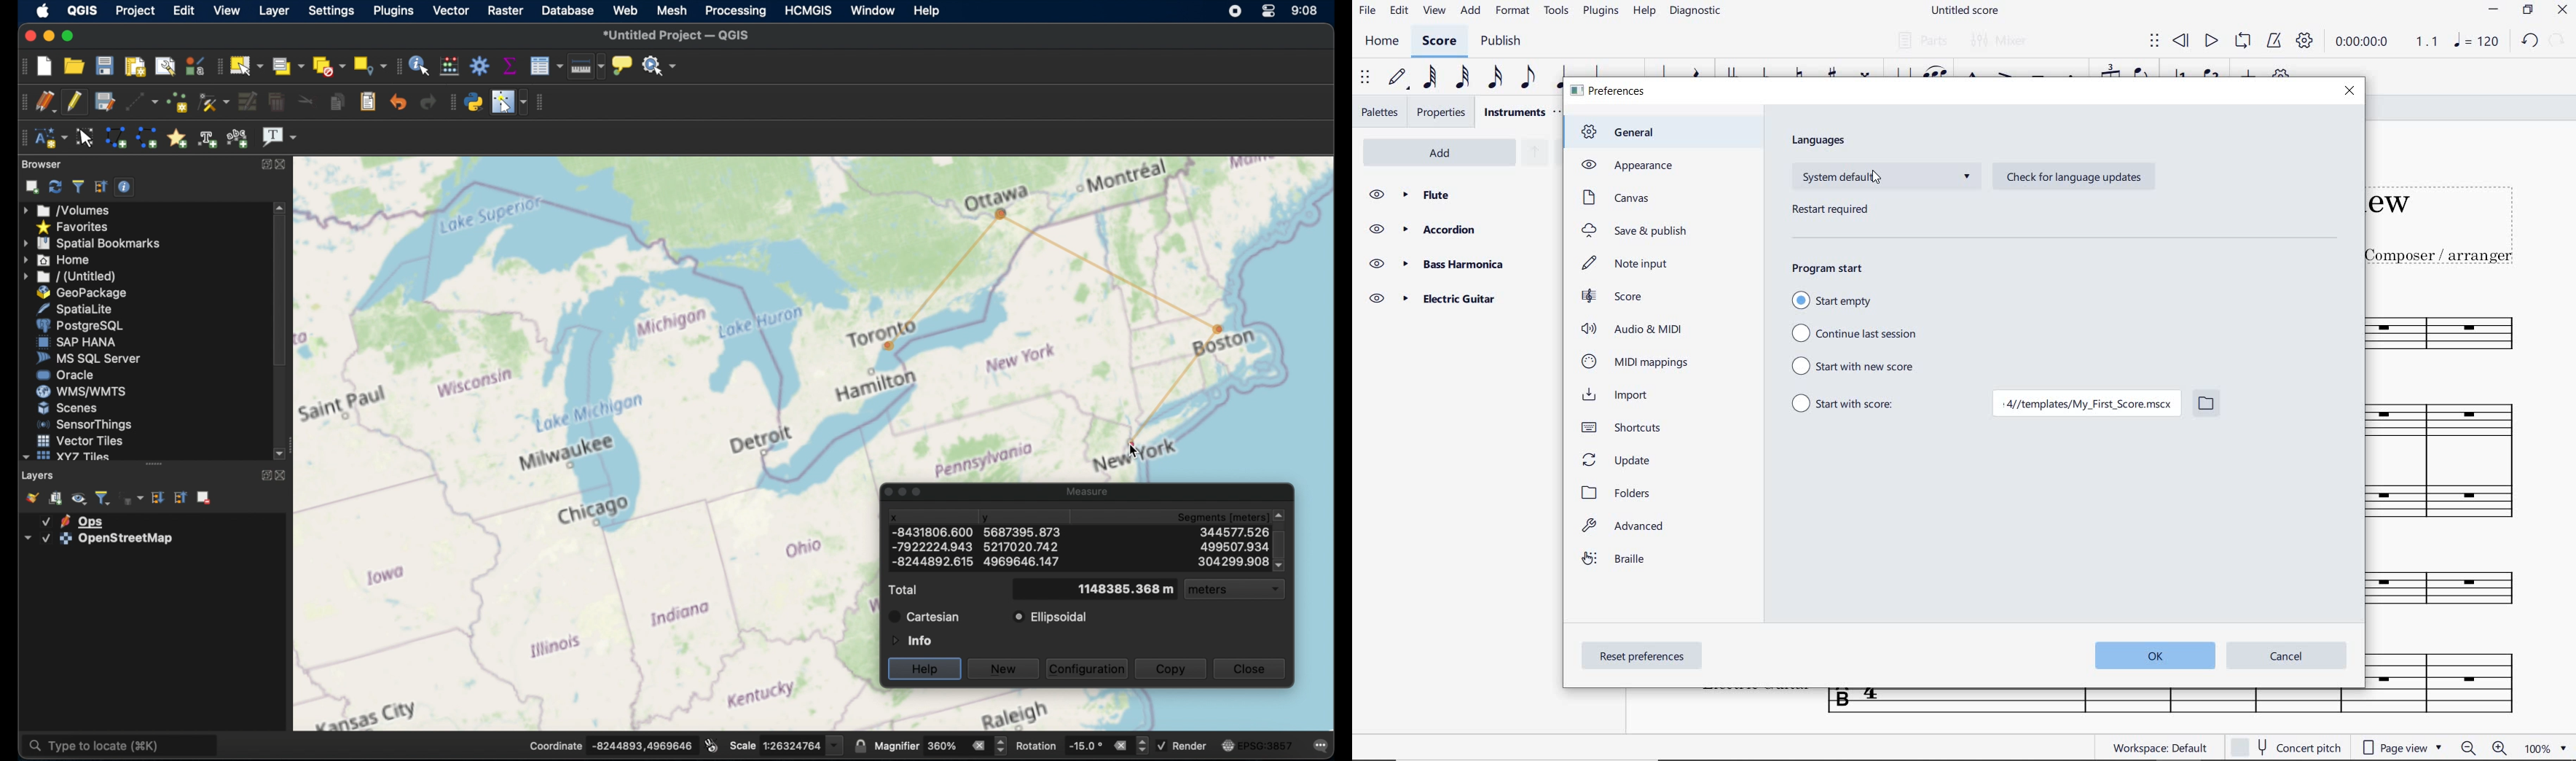 Image resolution: width=2576 pixels, height=784 pixels. I want to click on metronome, so click(2274, 42).